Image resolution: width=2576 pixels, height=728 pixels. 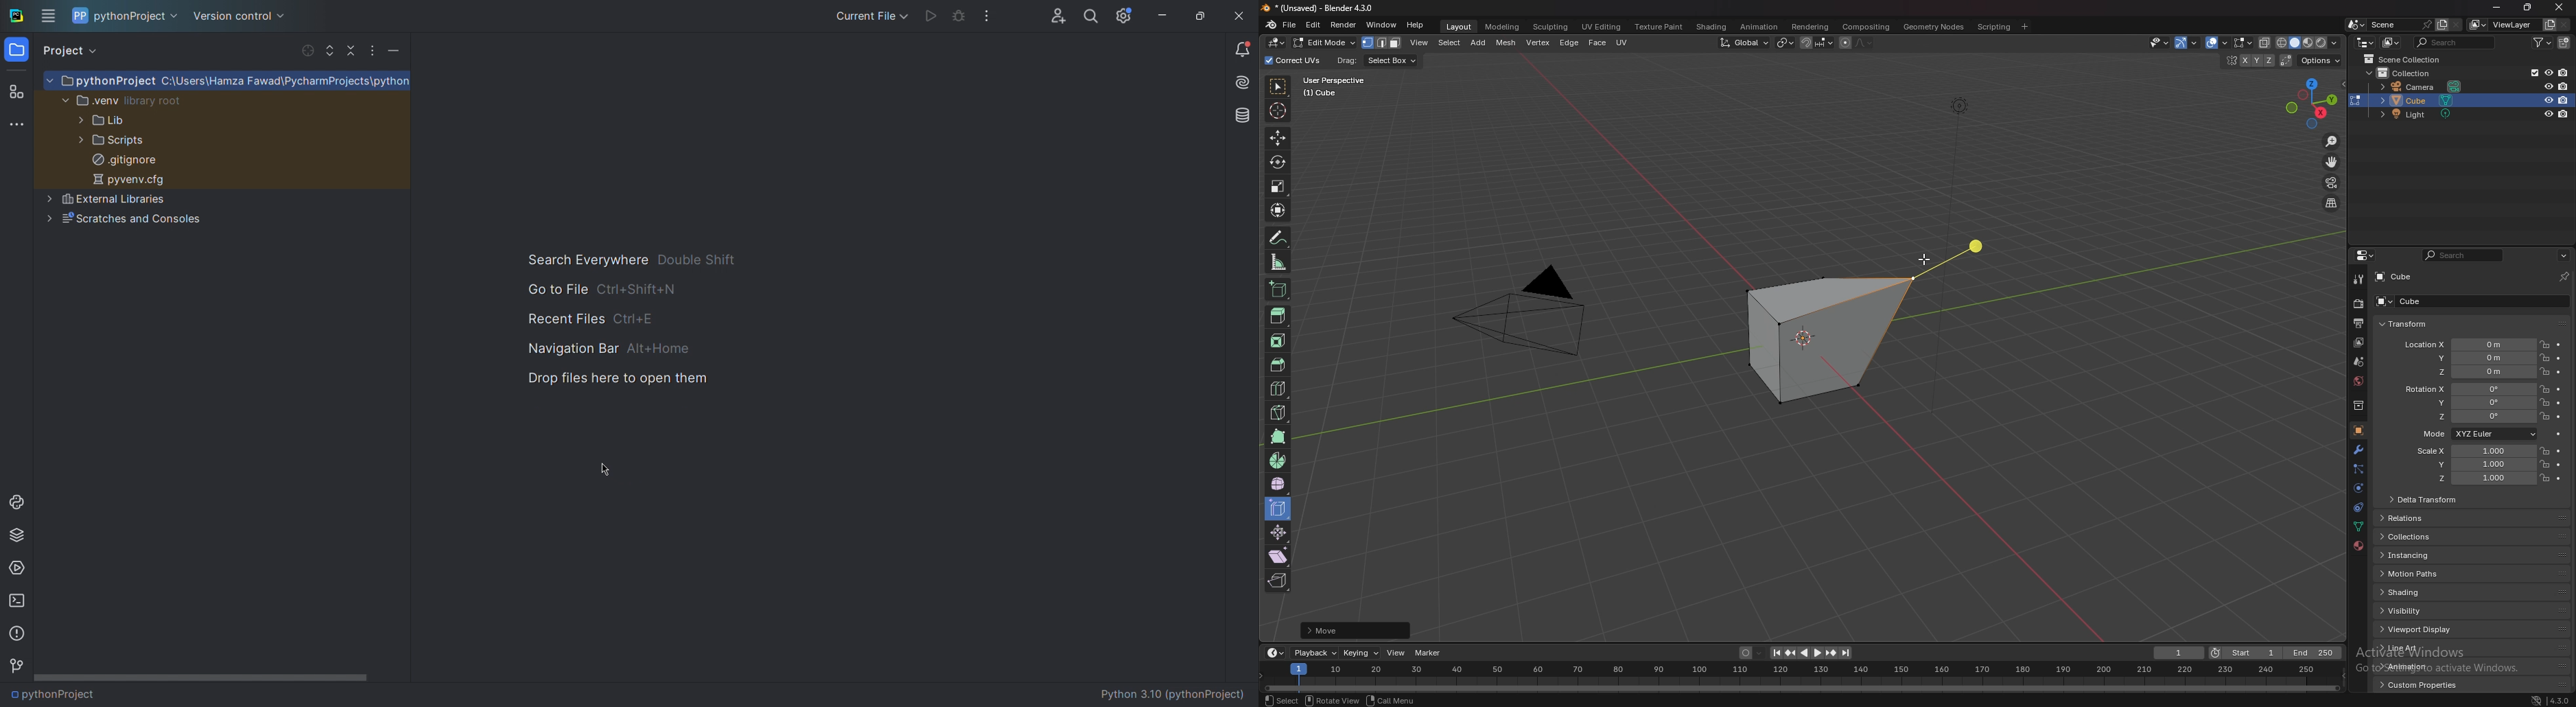 I want to click on cursor, so click(x=1927, y=261).